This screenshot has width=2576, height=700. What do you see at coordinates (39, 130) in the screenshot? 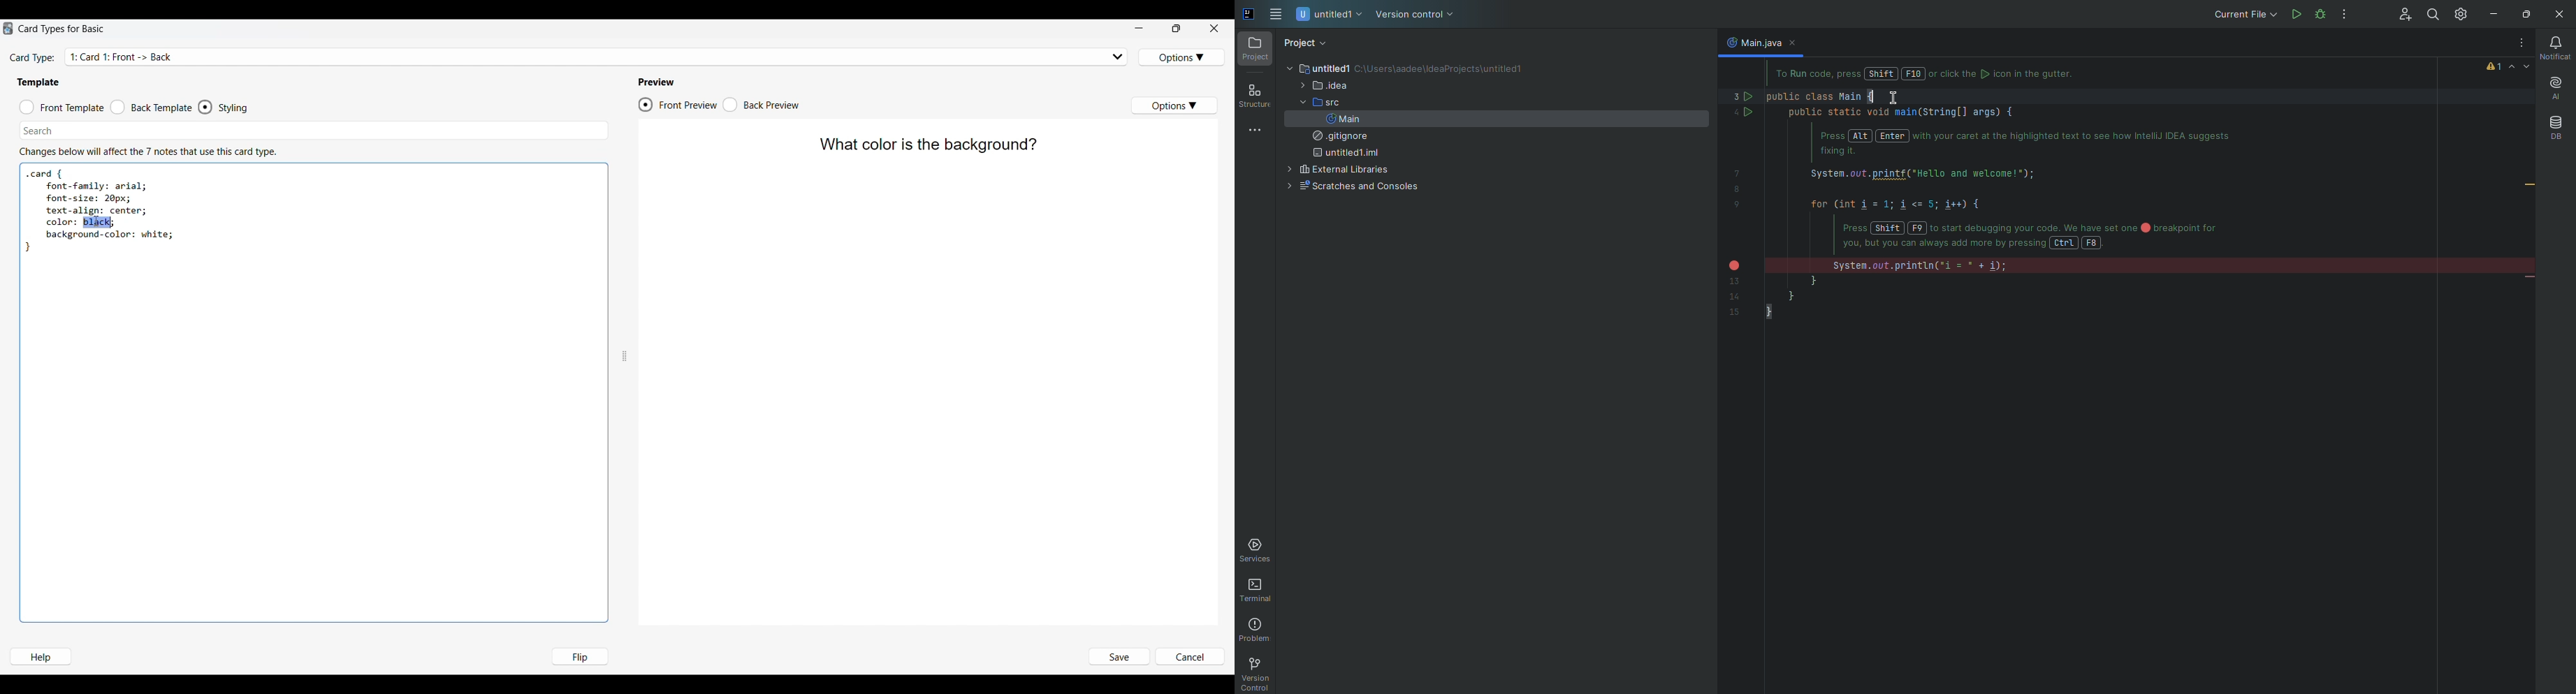
I see `Search` at bounding box center [39, 130].